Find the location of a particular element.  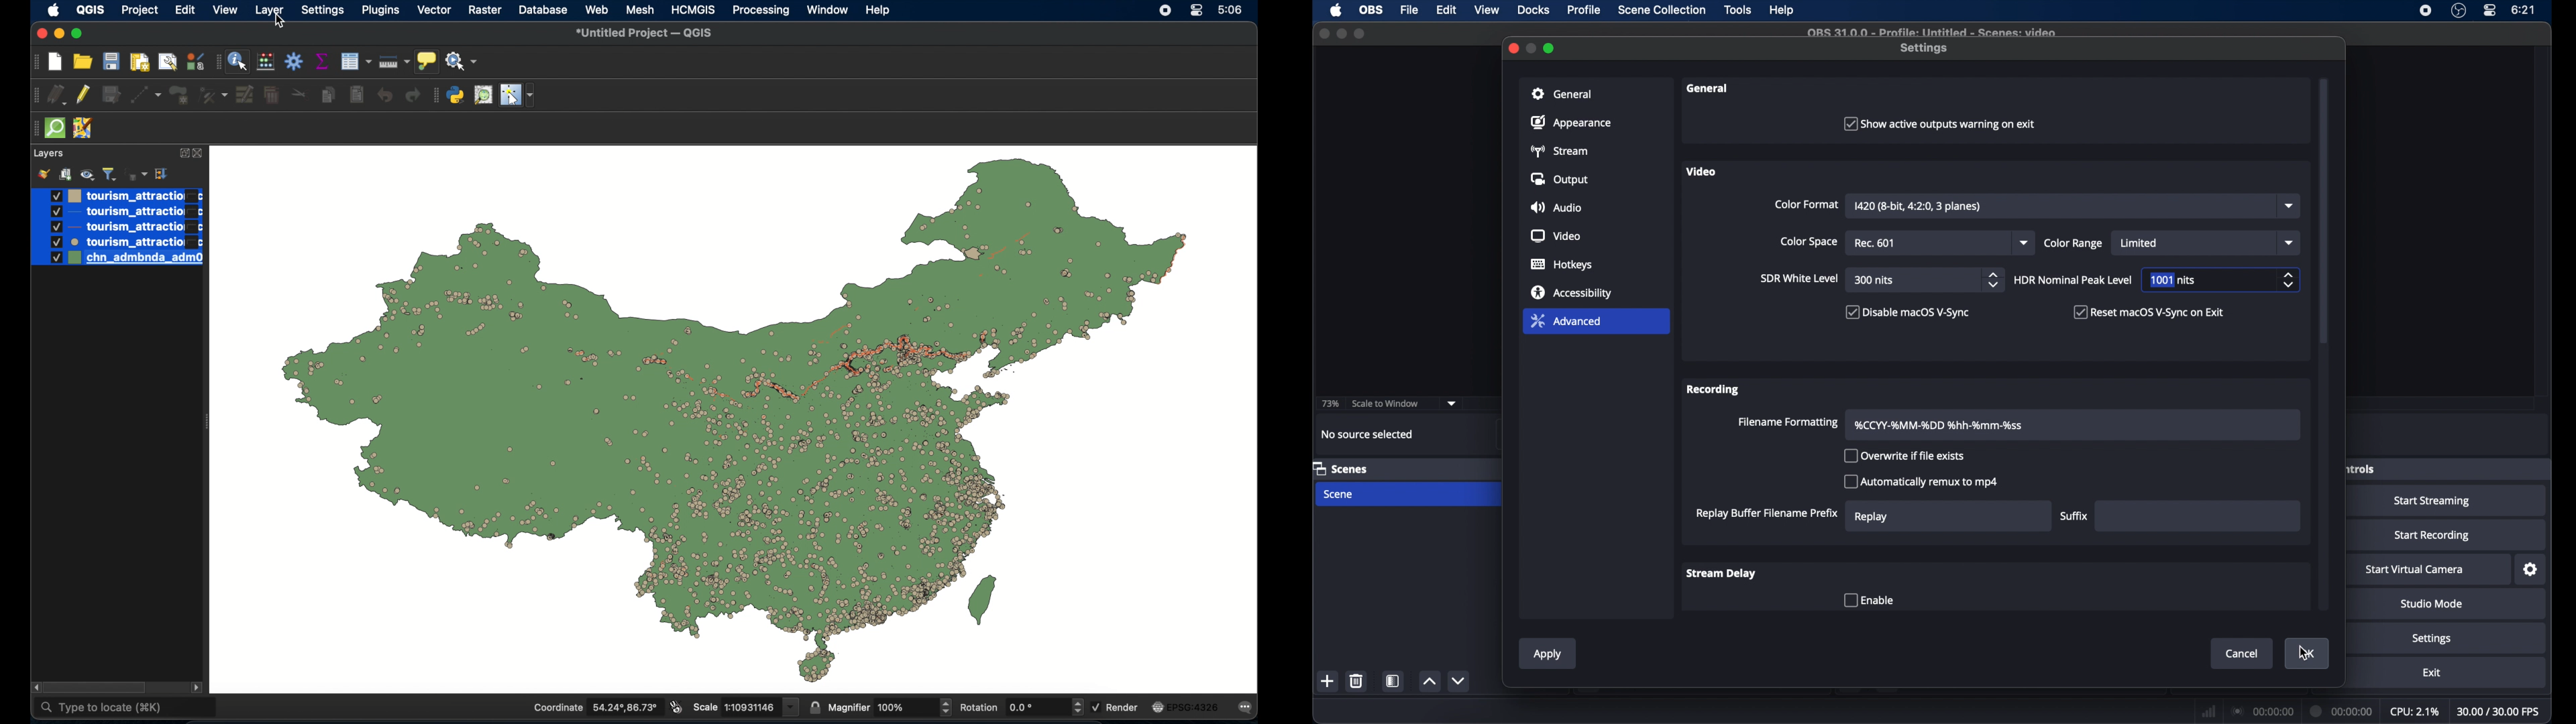

file is located at coordinates (1409, 10).